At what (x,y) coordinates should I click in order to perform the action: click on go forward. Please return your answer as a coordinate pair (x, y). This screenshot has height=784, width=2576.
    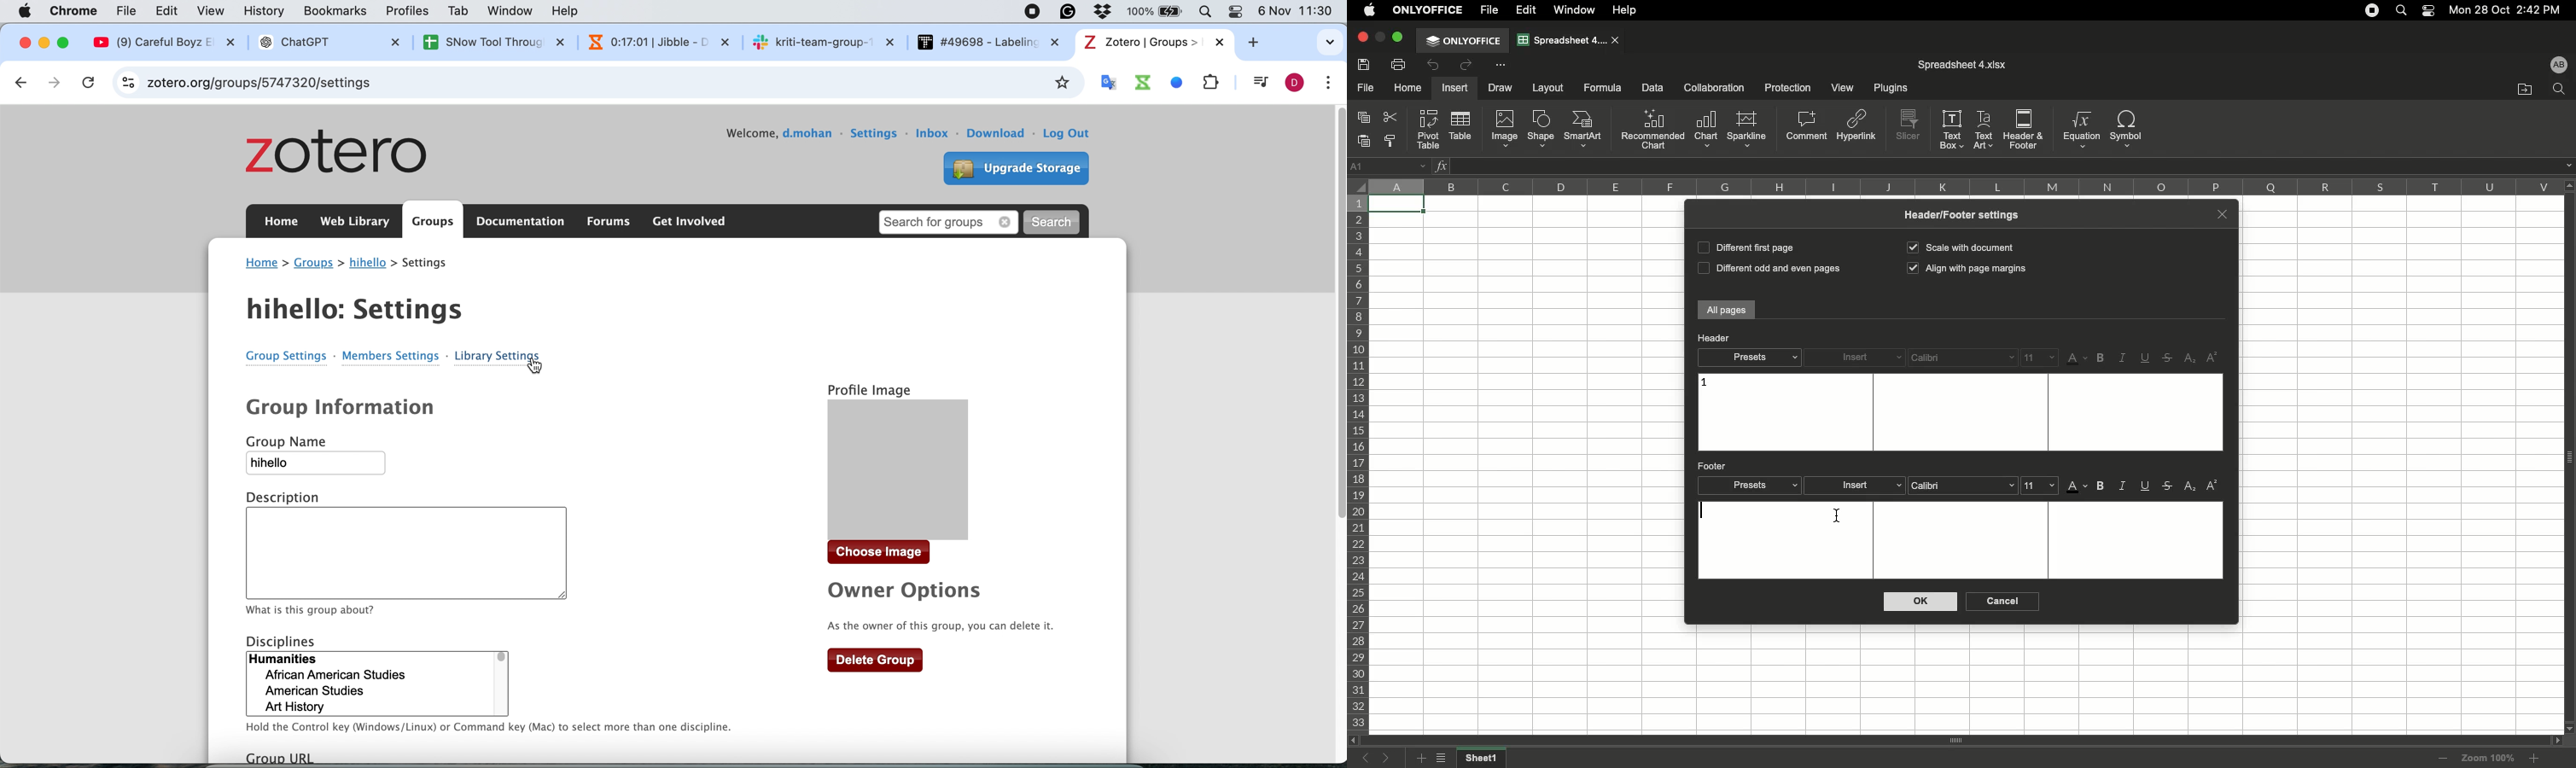
    Looking at the image, I should click on (57, 83).